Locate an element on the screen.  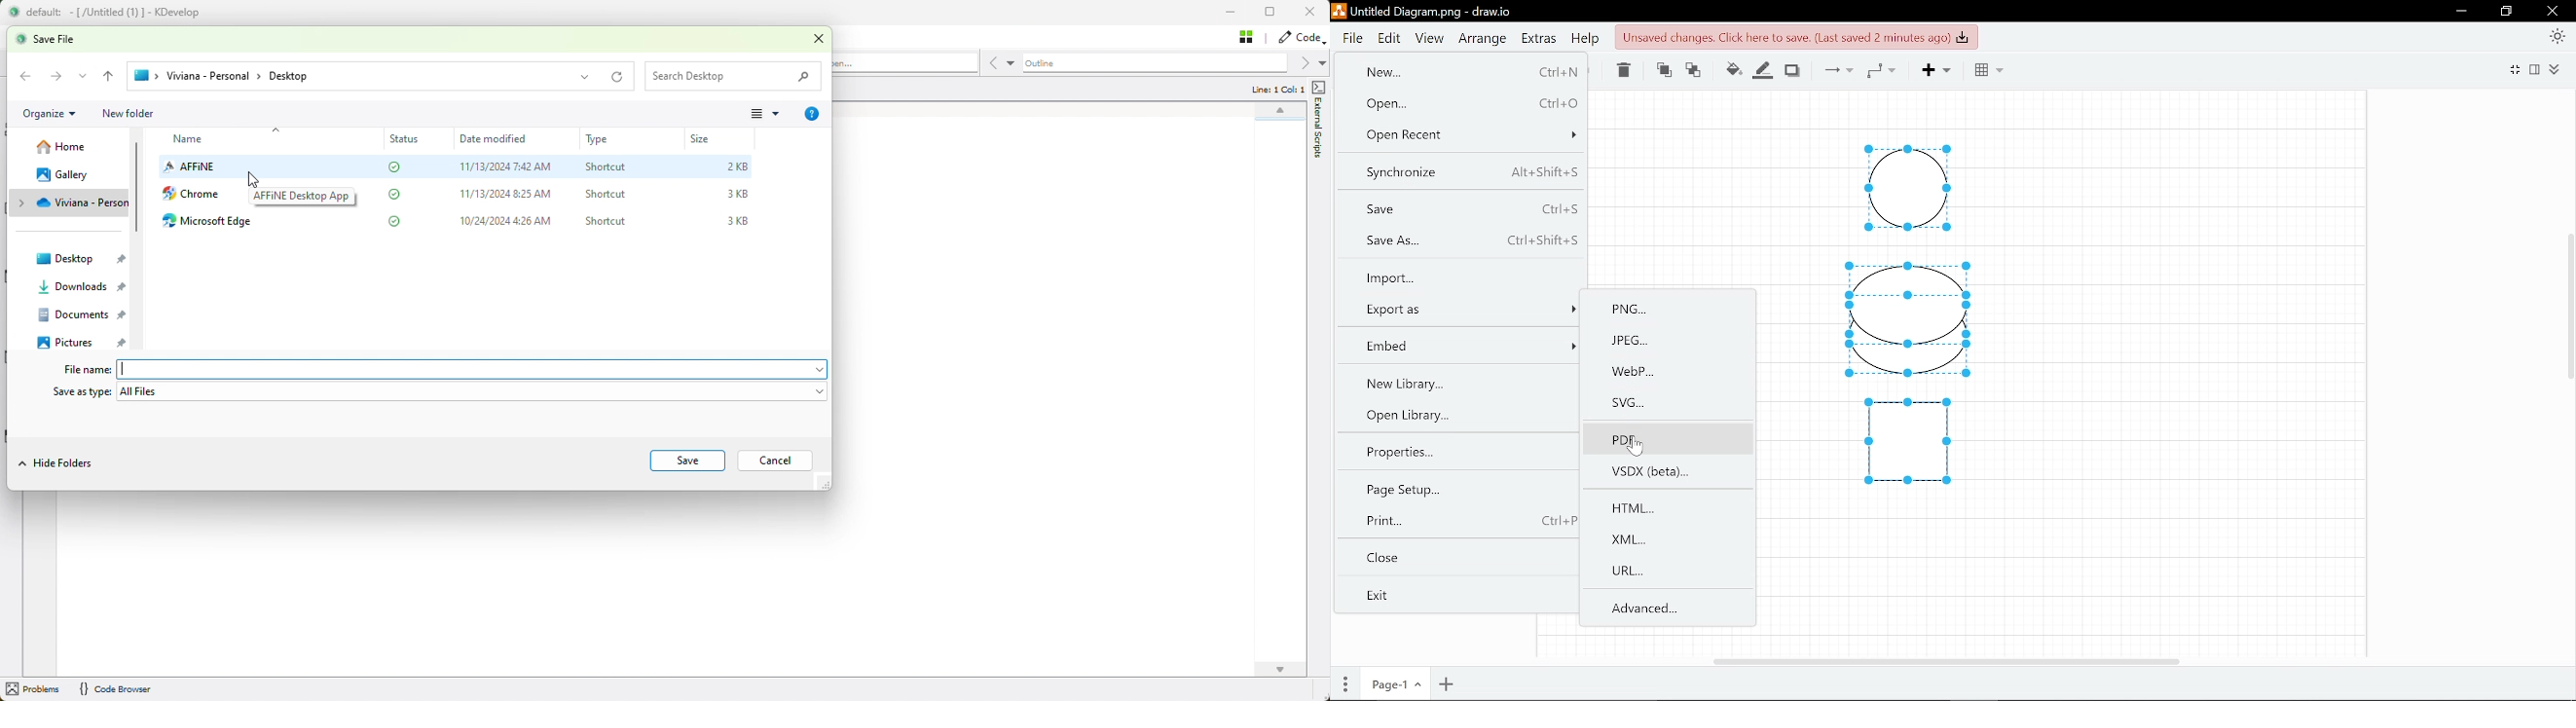
logo is located at coordinates (21, 39).